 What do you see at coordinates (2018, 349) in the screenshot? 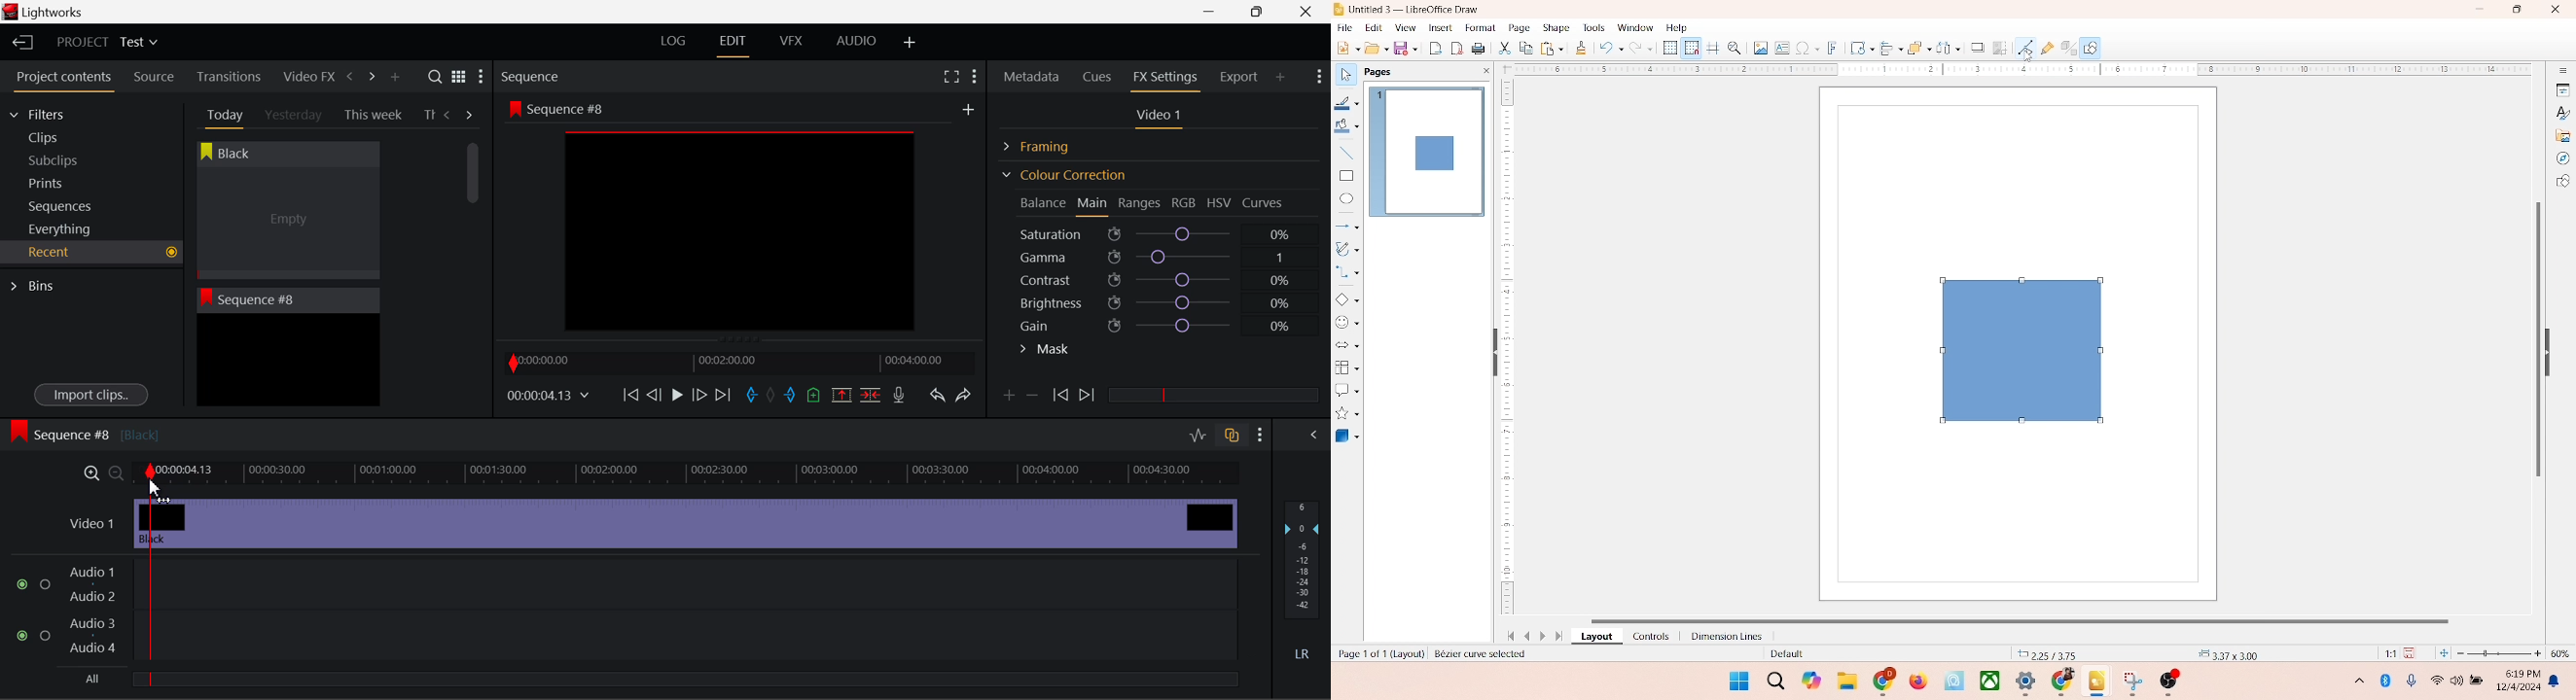
I see `shapes` at bounding box center [2018, 349].